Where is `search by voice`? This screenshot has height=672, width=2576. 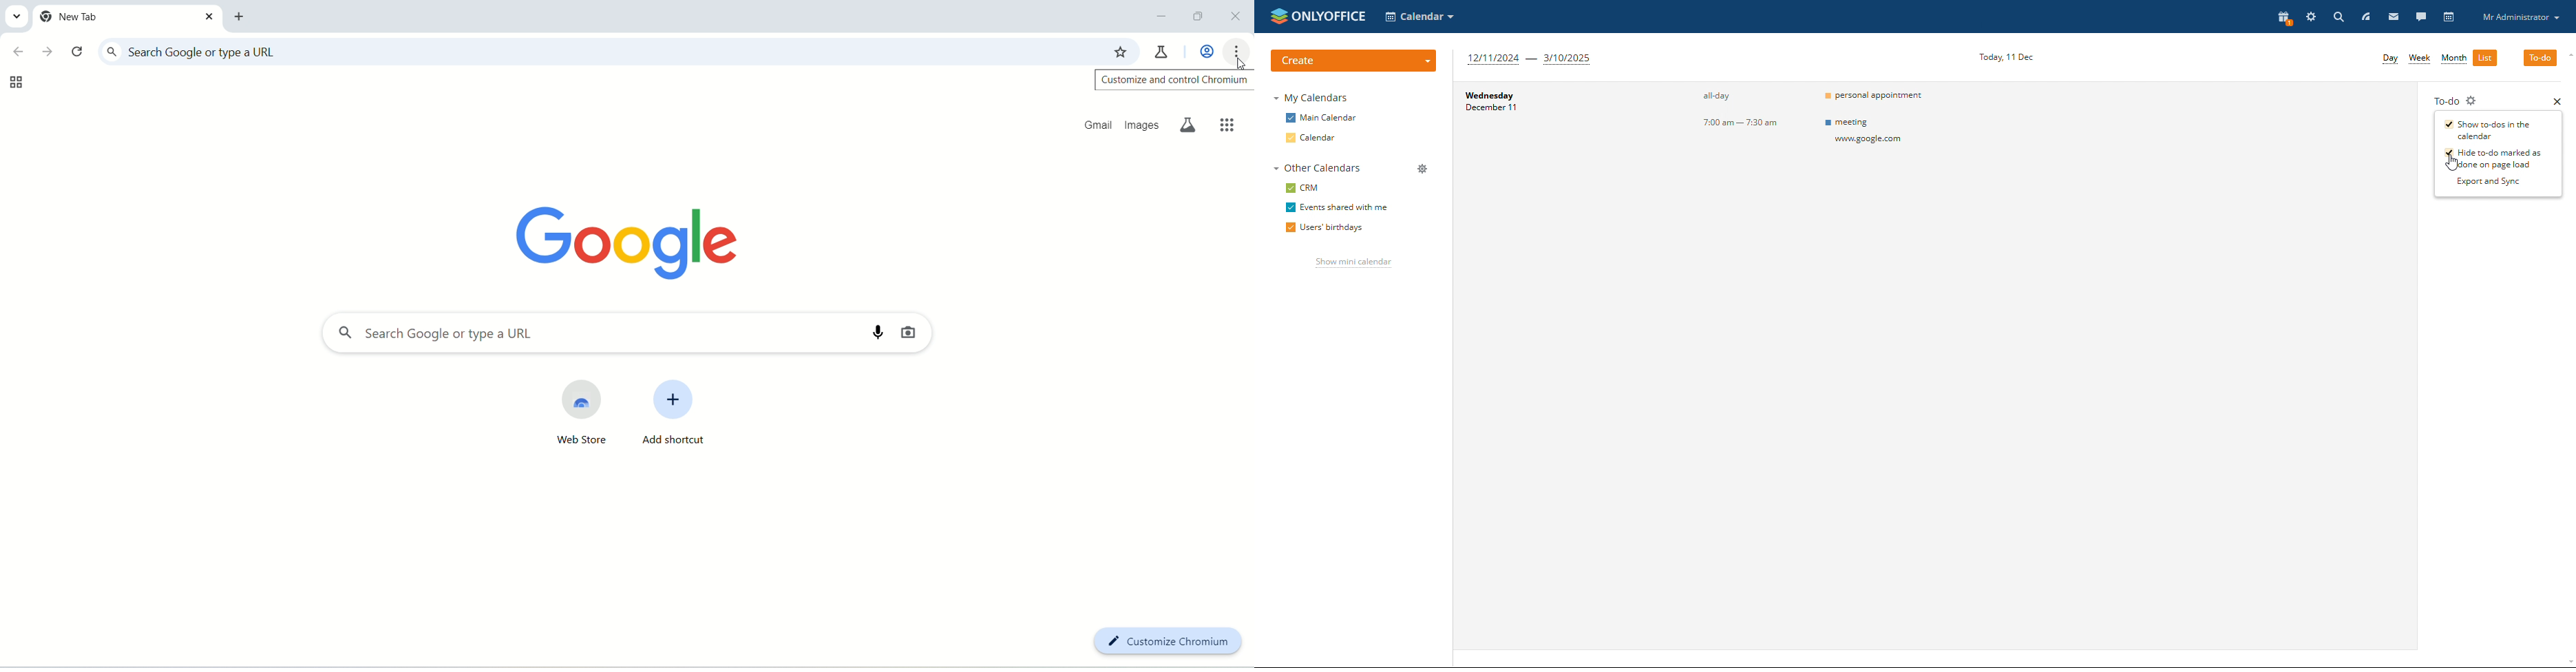
search by voice is located at coordinates (872, 333).